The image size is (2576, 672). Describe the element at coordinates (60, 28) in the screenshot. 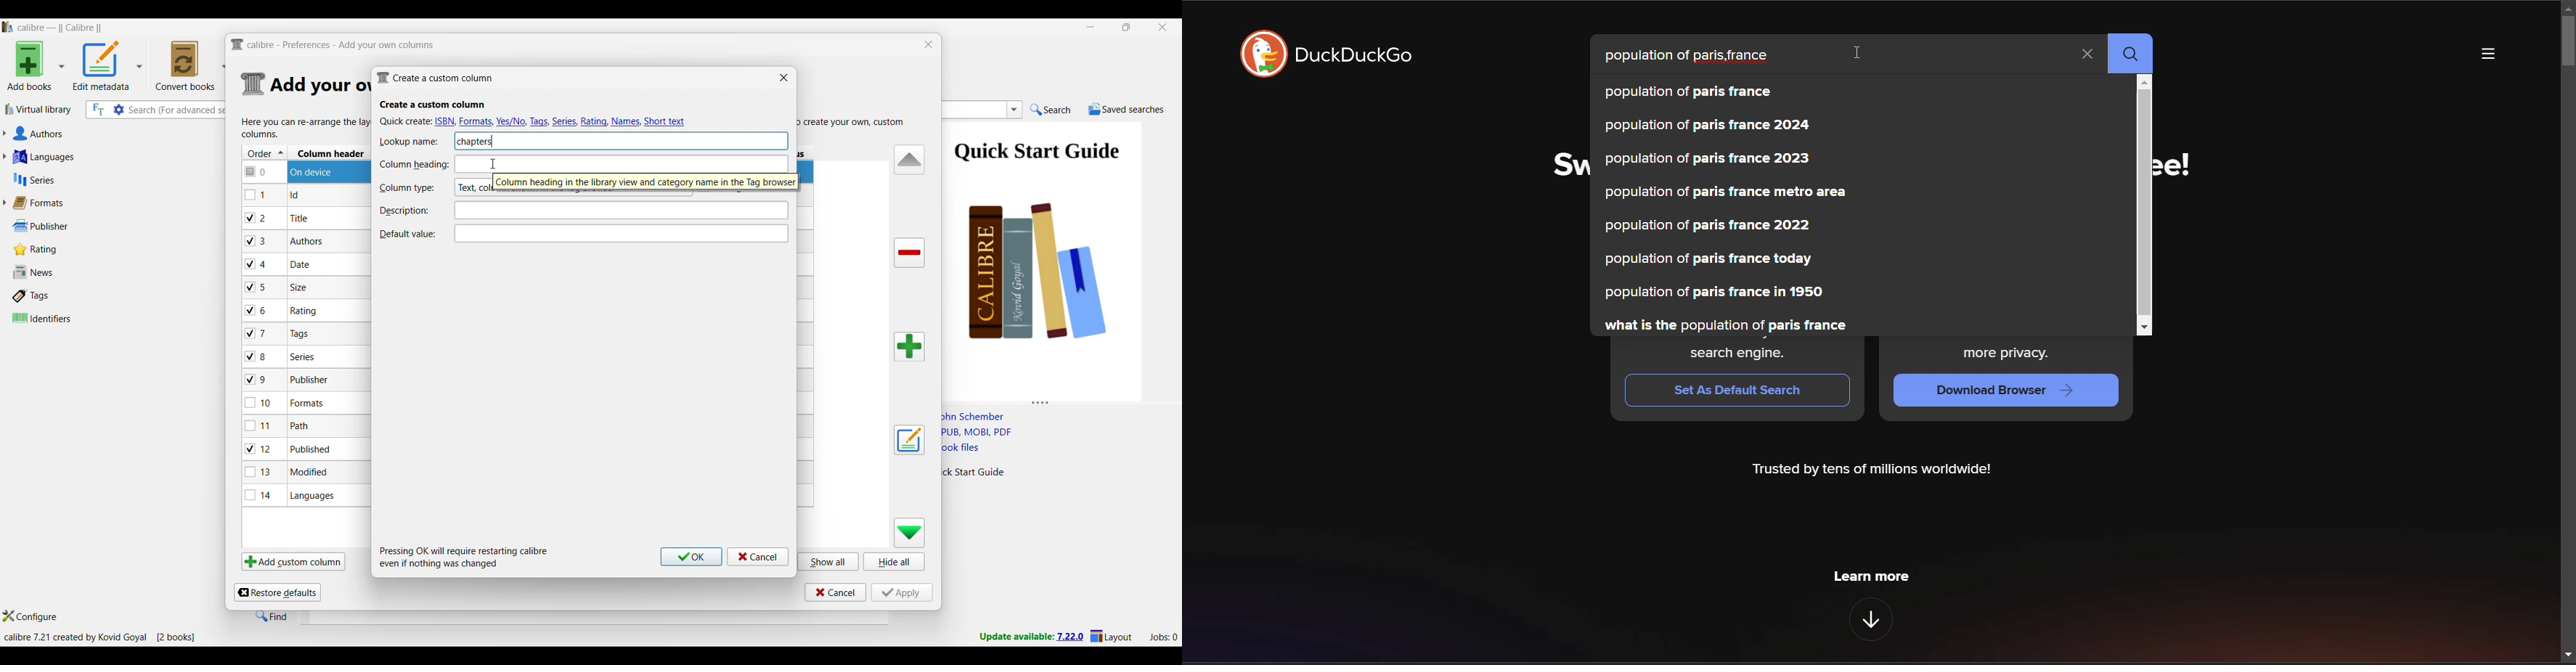

I see `Software name` at that location.